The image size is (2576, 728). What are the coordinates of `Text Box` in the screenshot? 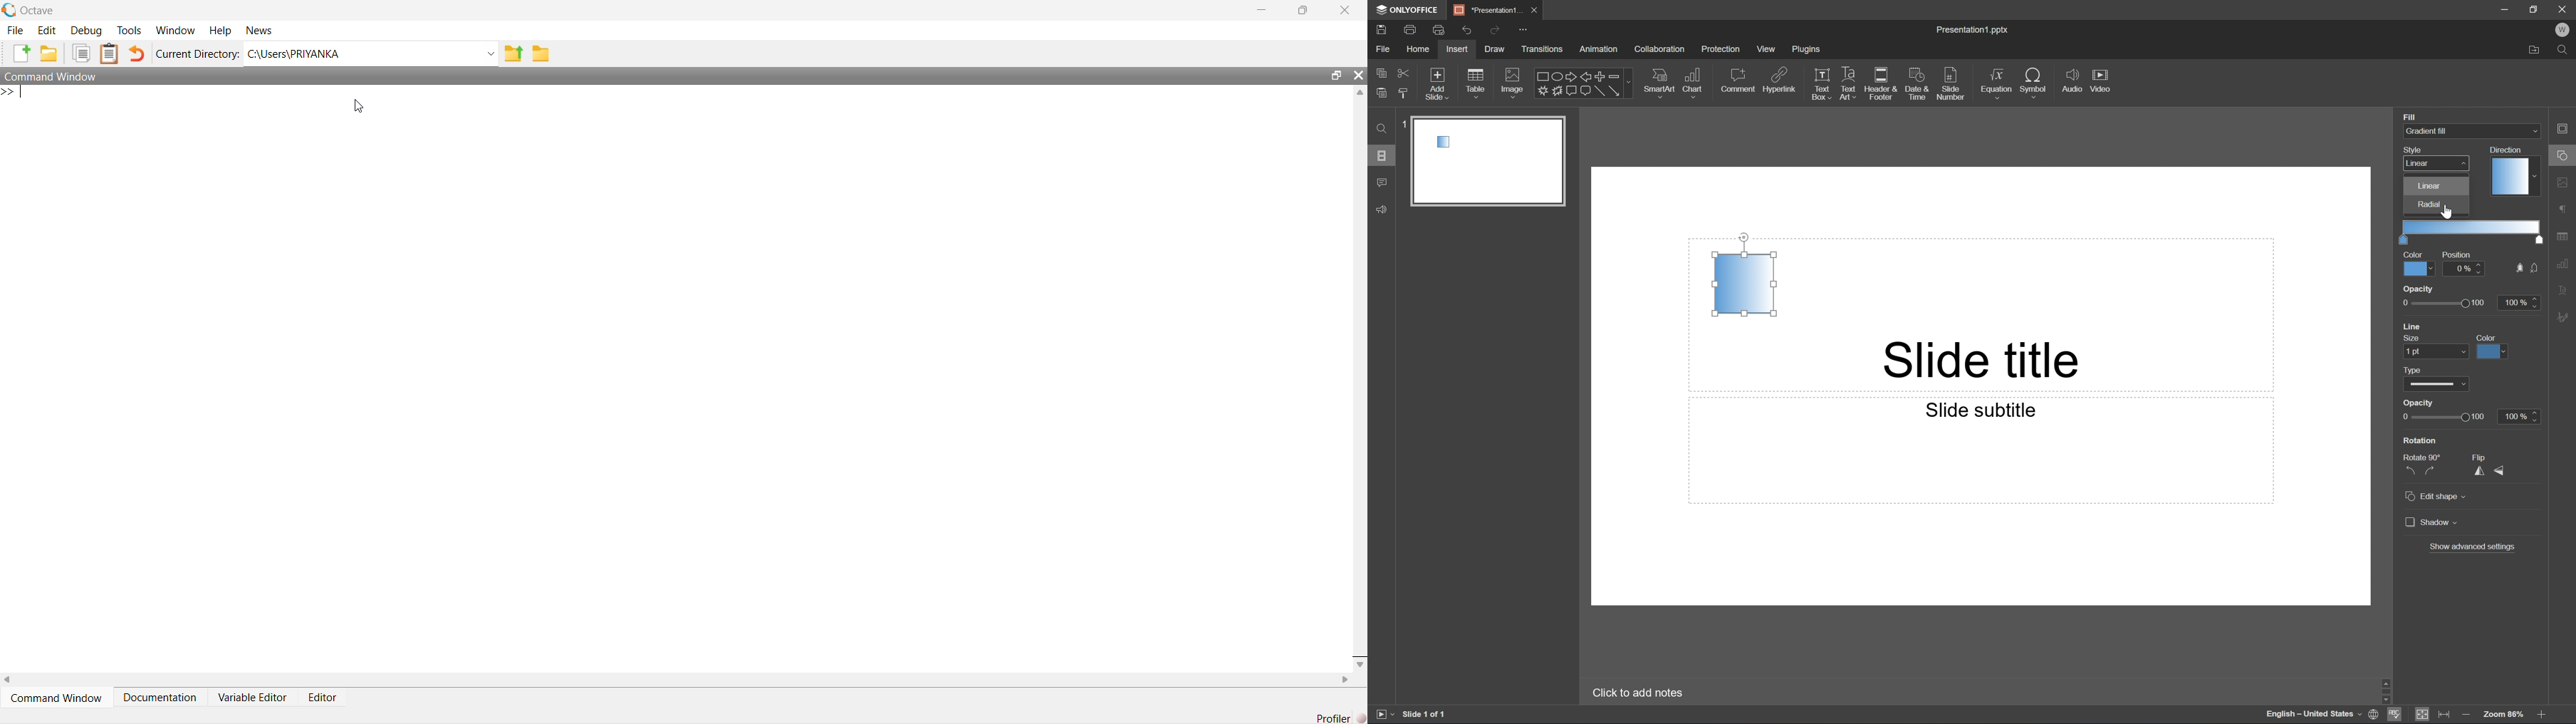 It's located at (1822, 84).